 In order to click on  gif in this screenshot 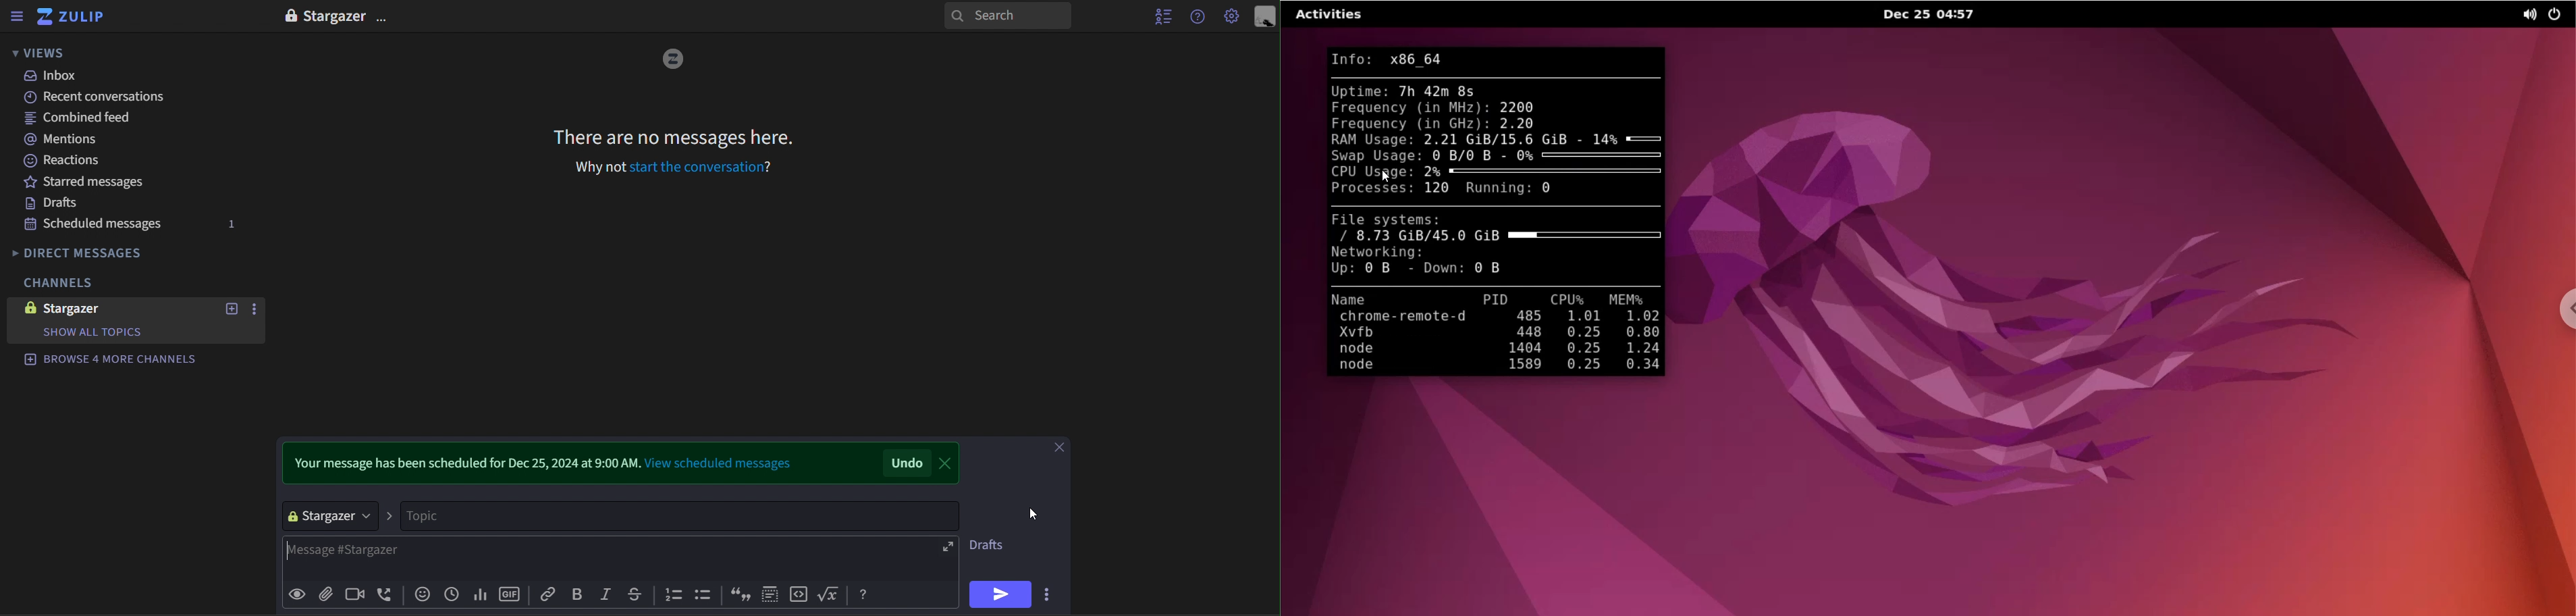, I will do `click(513, 595)`.